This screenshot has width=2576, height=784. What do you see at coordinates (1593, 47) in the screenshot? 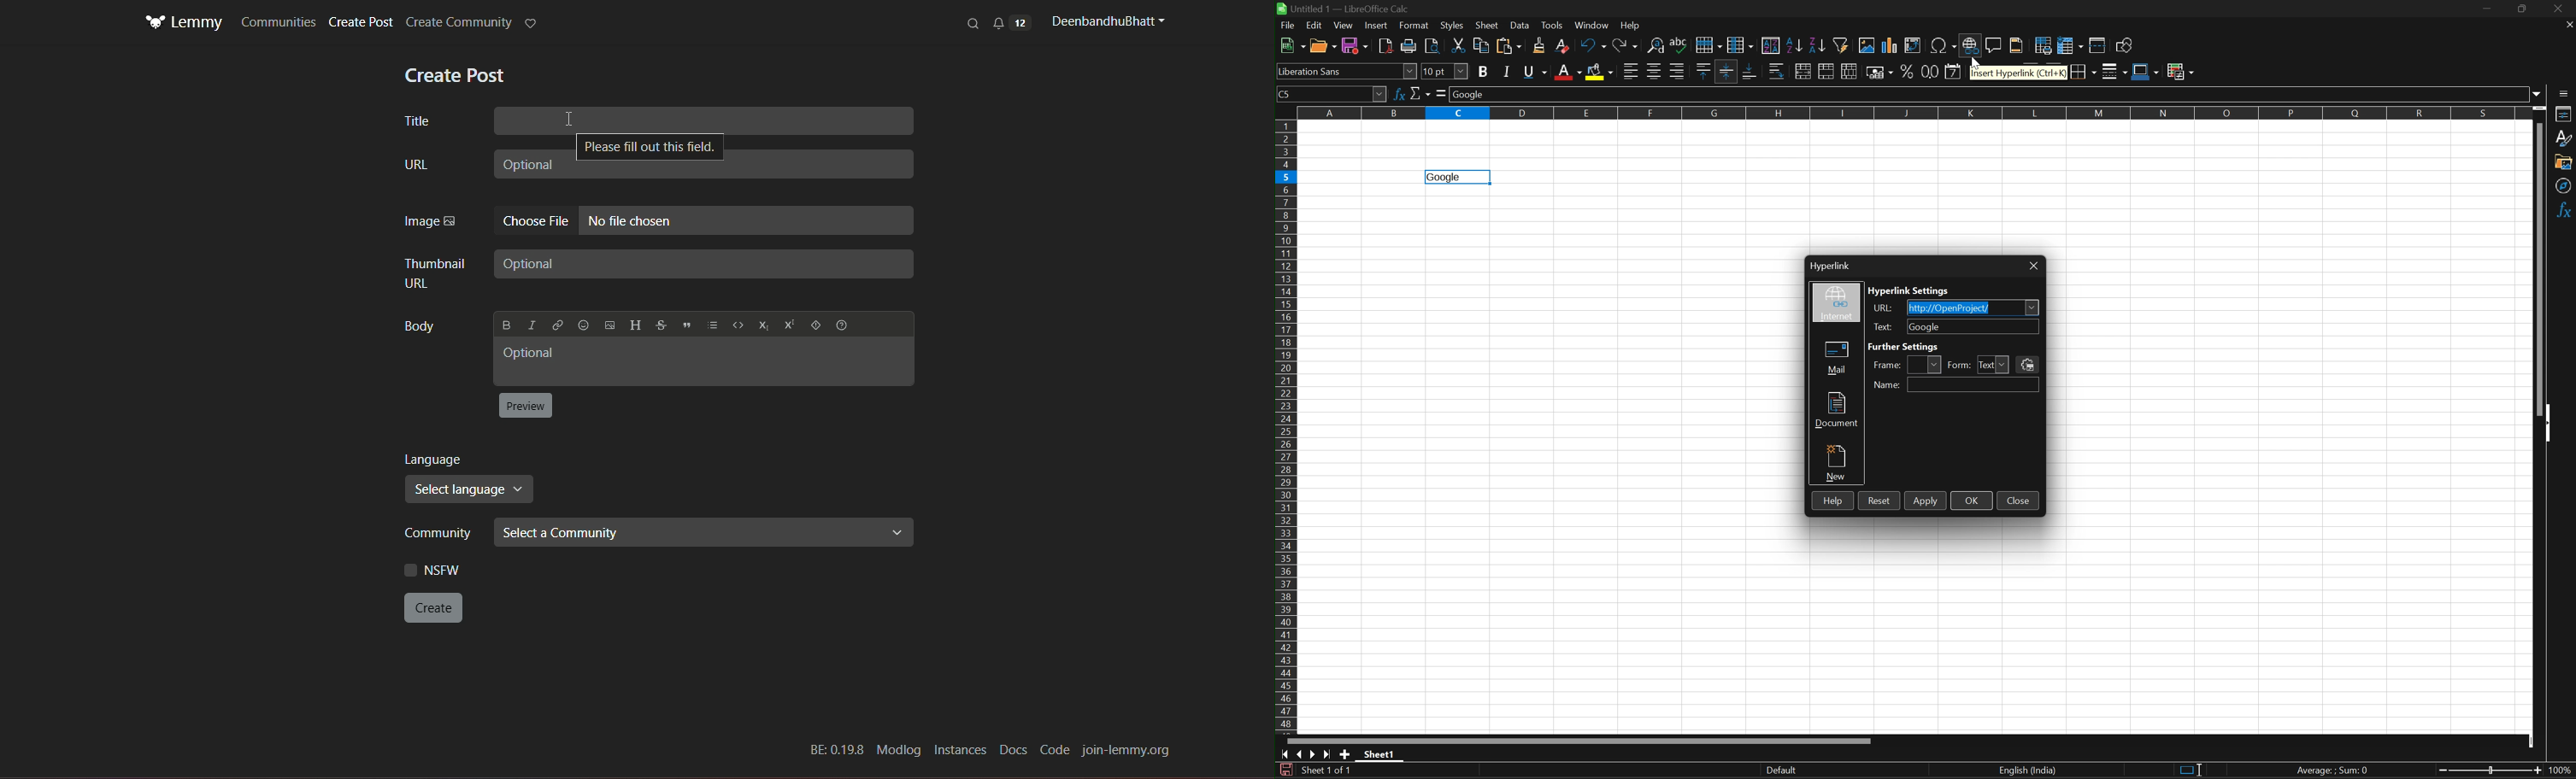
I see `Undo` at bounding box center [1593, 47].